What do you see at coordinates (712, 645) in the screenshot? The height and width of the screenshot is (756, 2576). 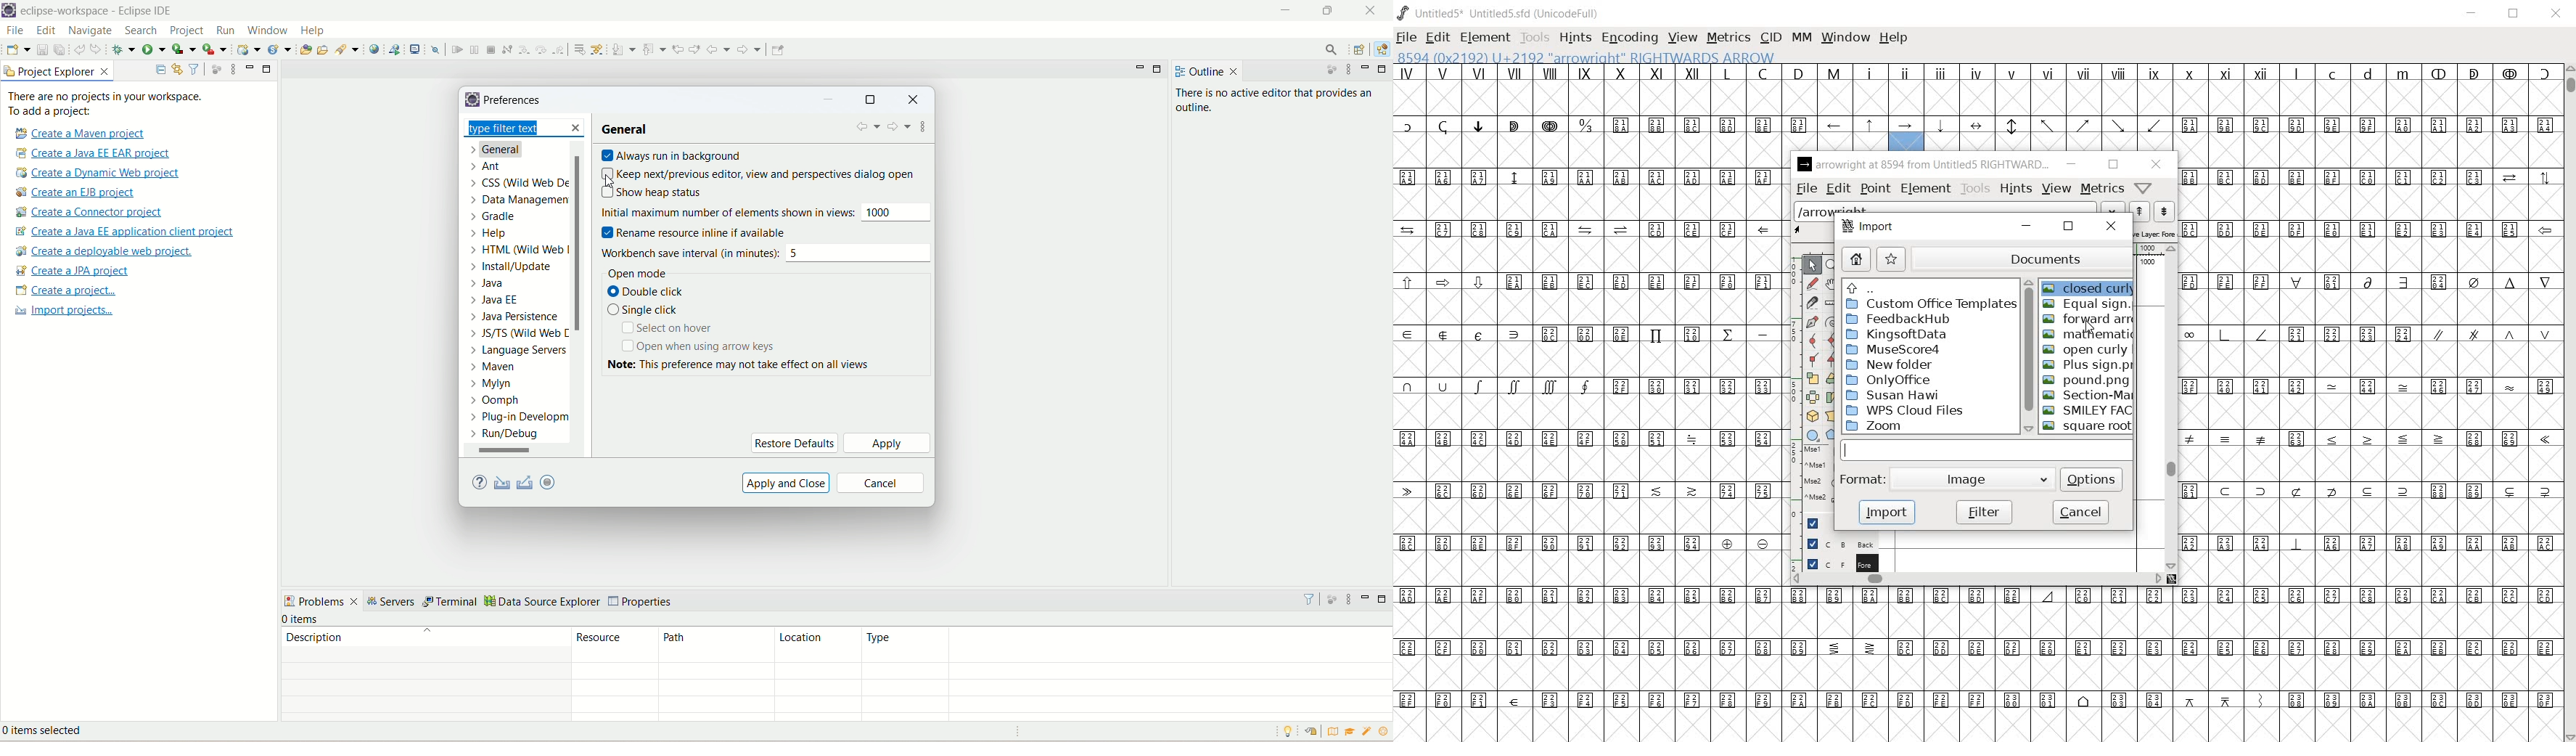 I see `path` at bounding box center [712, 645].